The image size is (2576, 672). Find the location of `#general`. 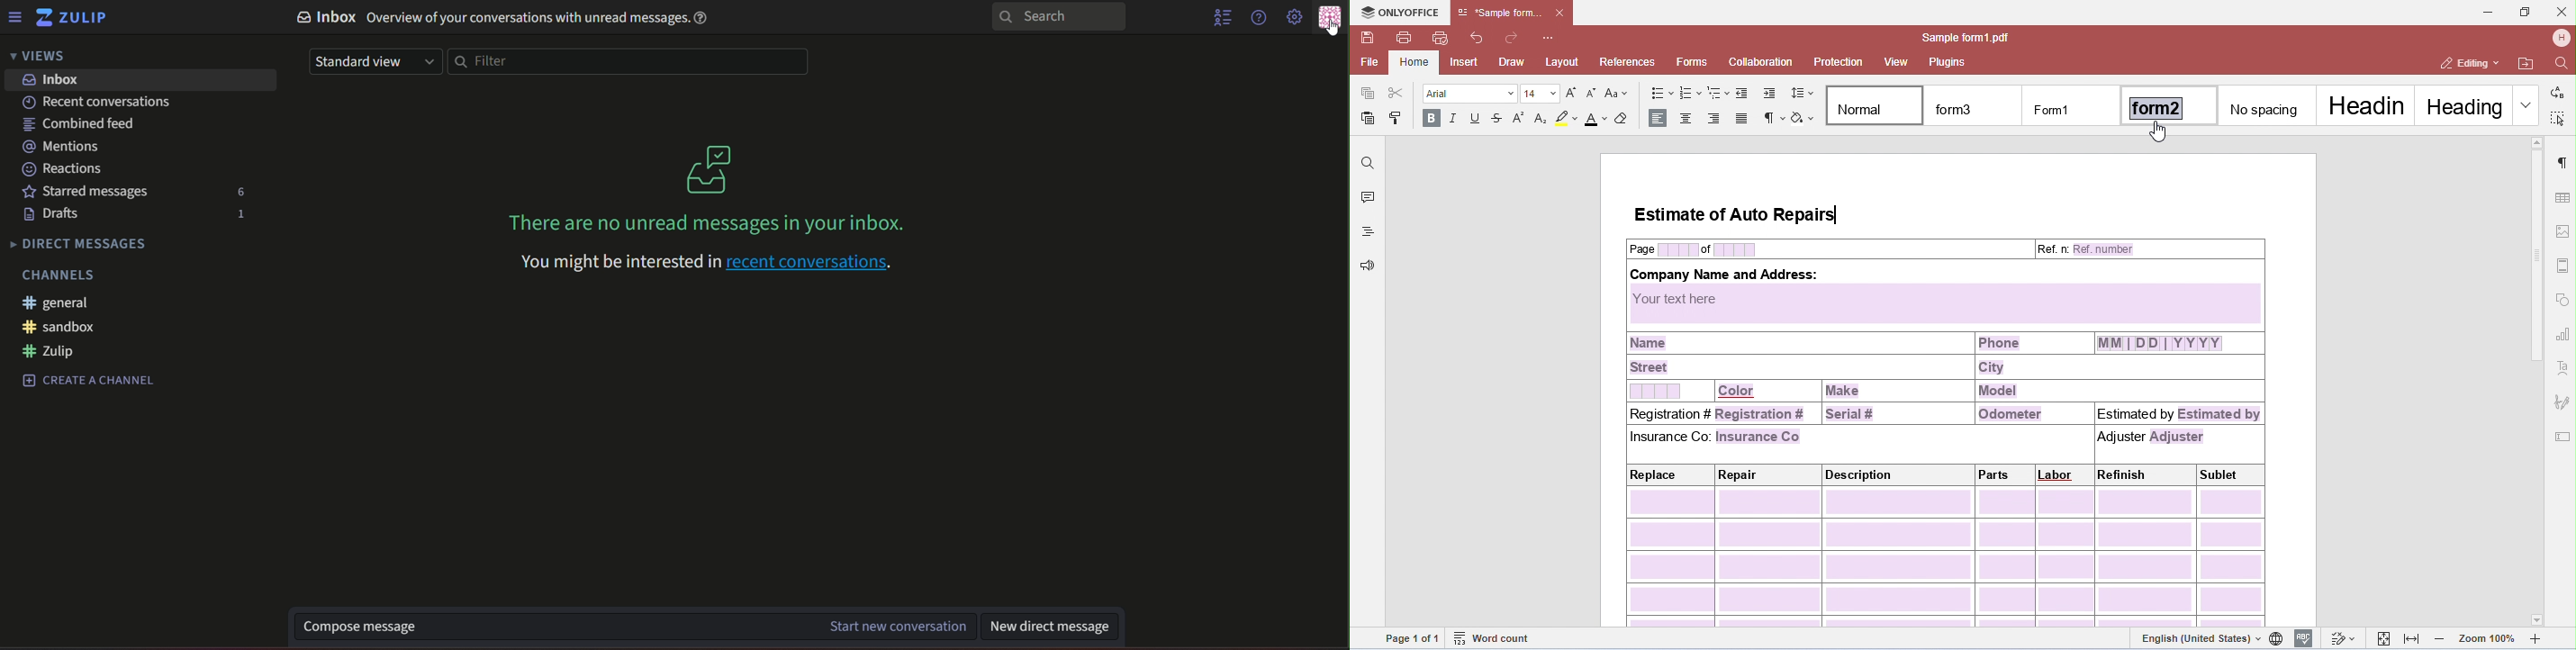

#general is located at coordinates (66, 304).